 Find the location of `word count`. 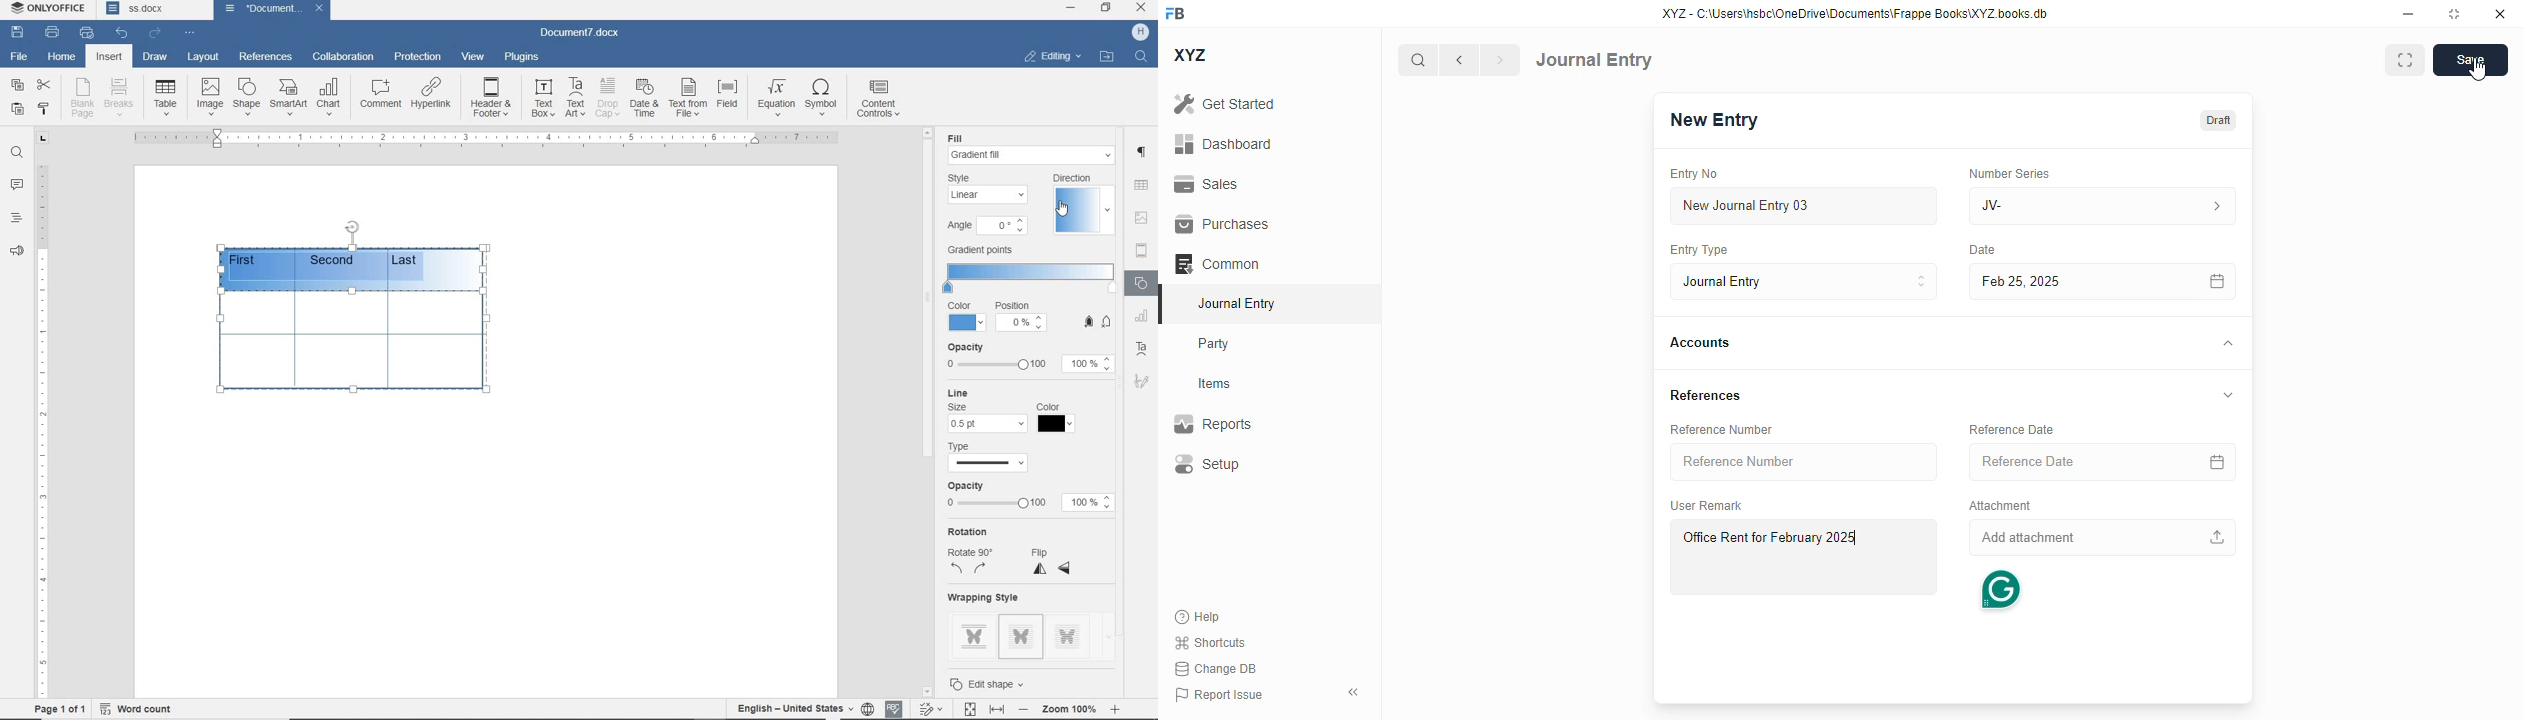

word count is located at coordinates (138, 706).